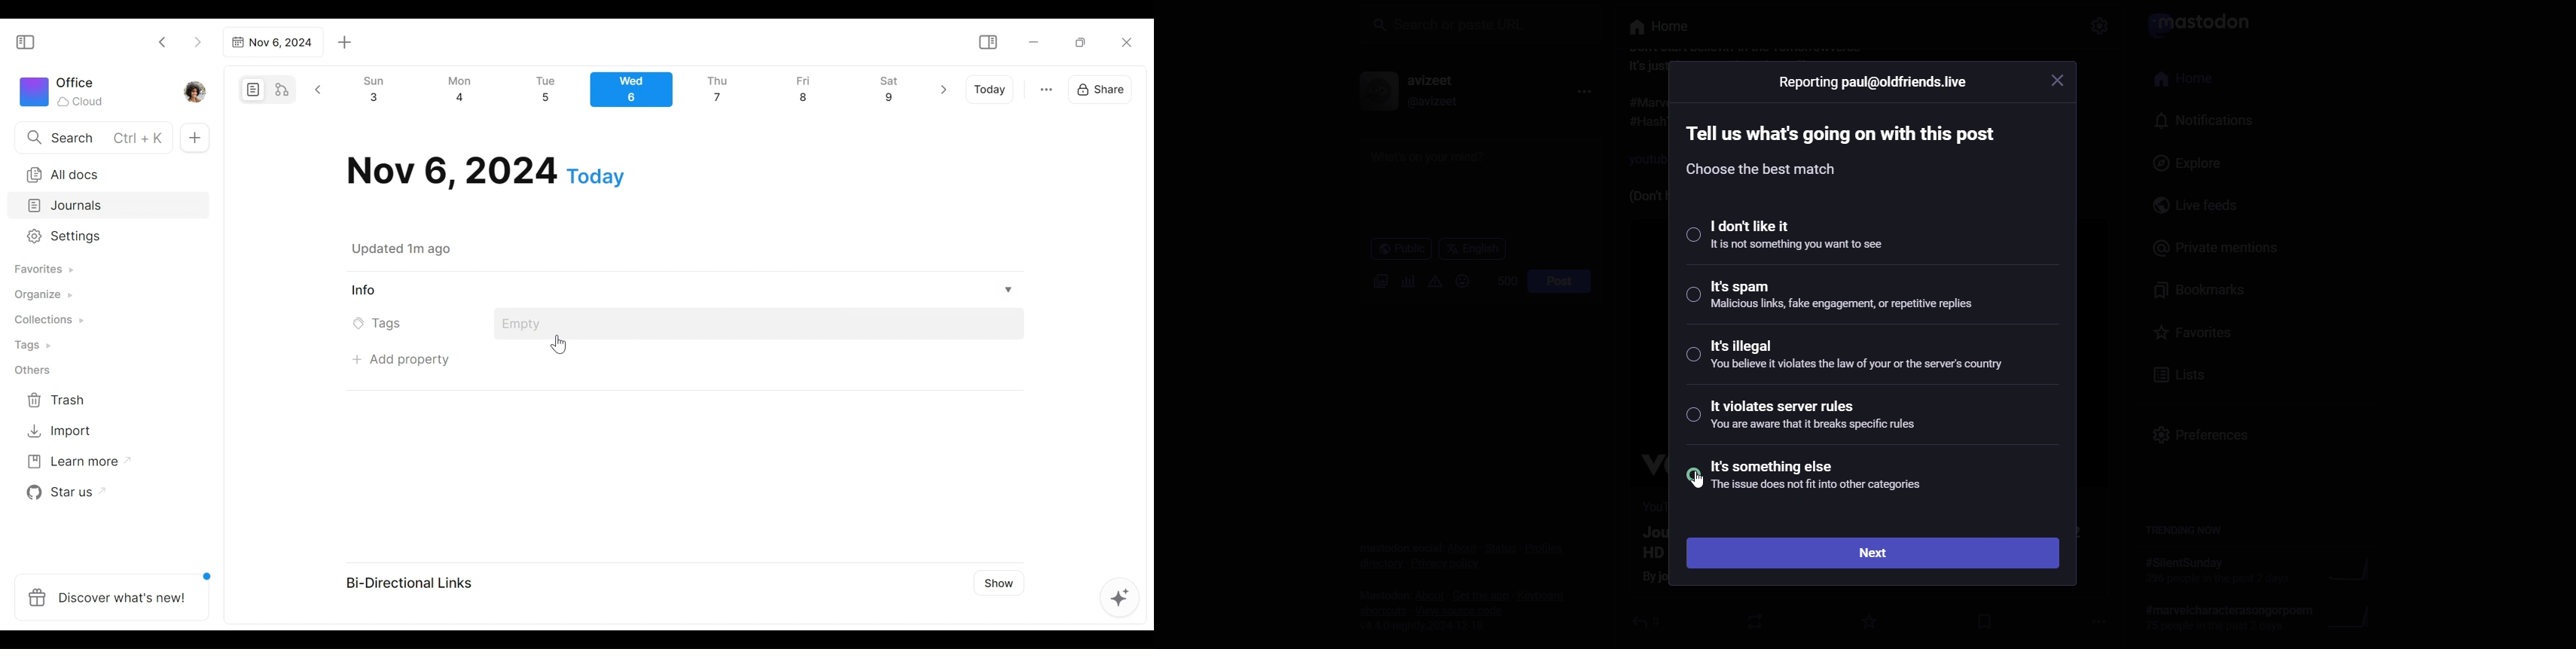  What do you see at coordinates (988, 43) in the screenshot?
I see `Show/Hide Sidebar` at bounding box center [988, 43].